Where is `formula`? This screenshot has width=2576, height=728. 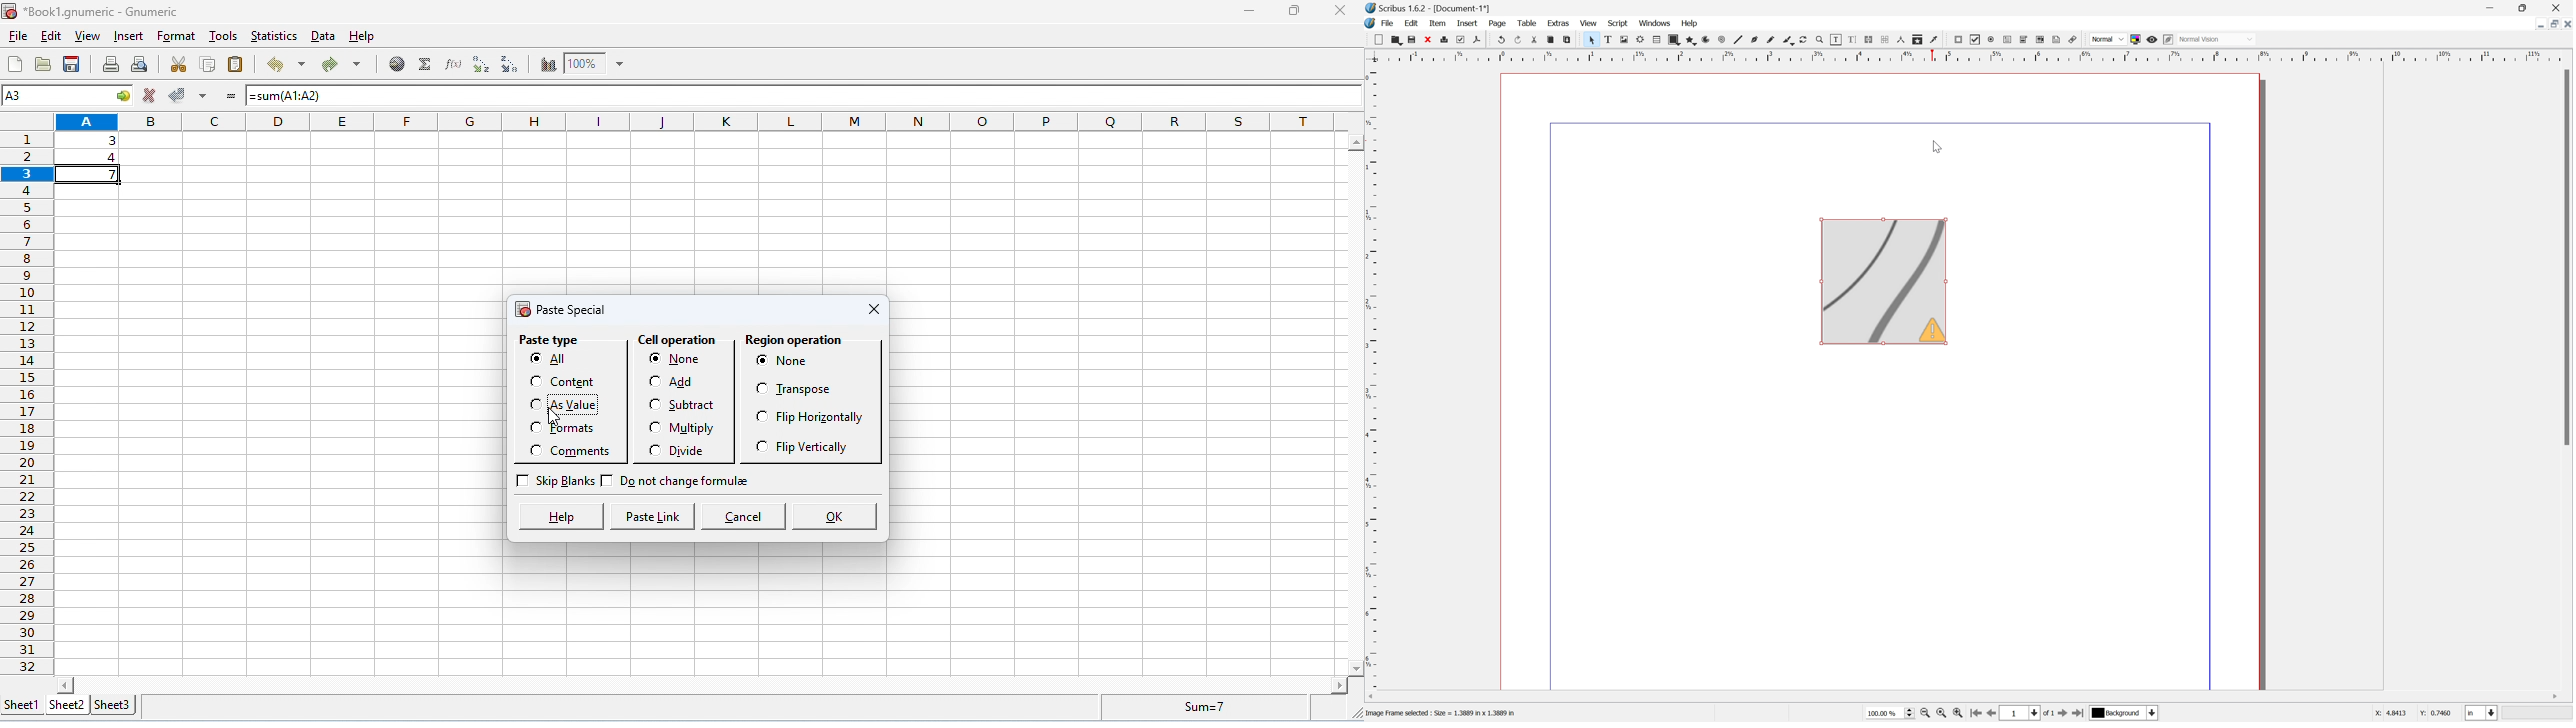 formula is located at coordinates (1196, 707).